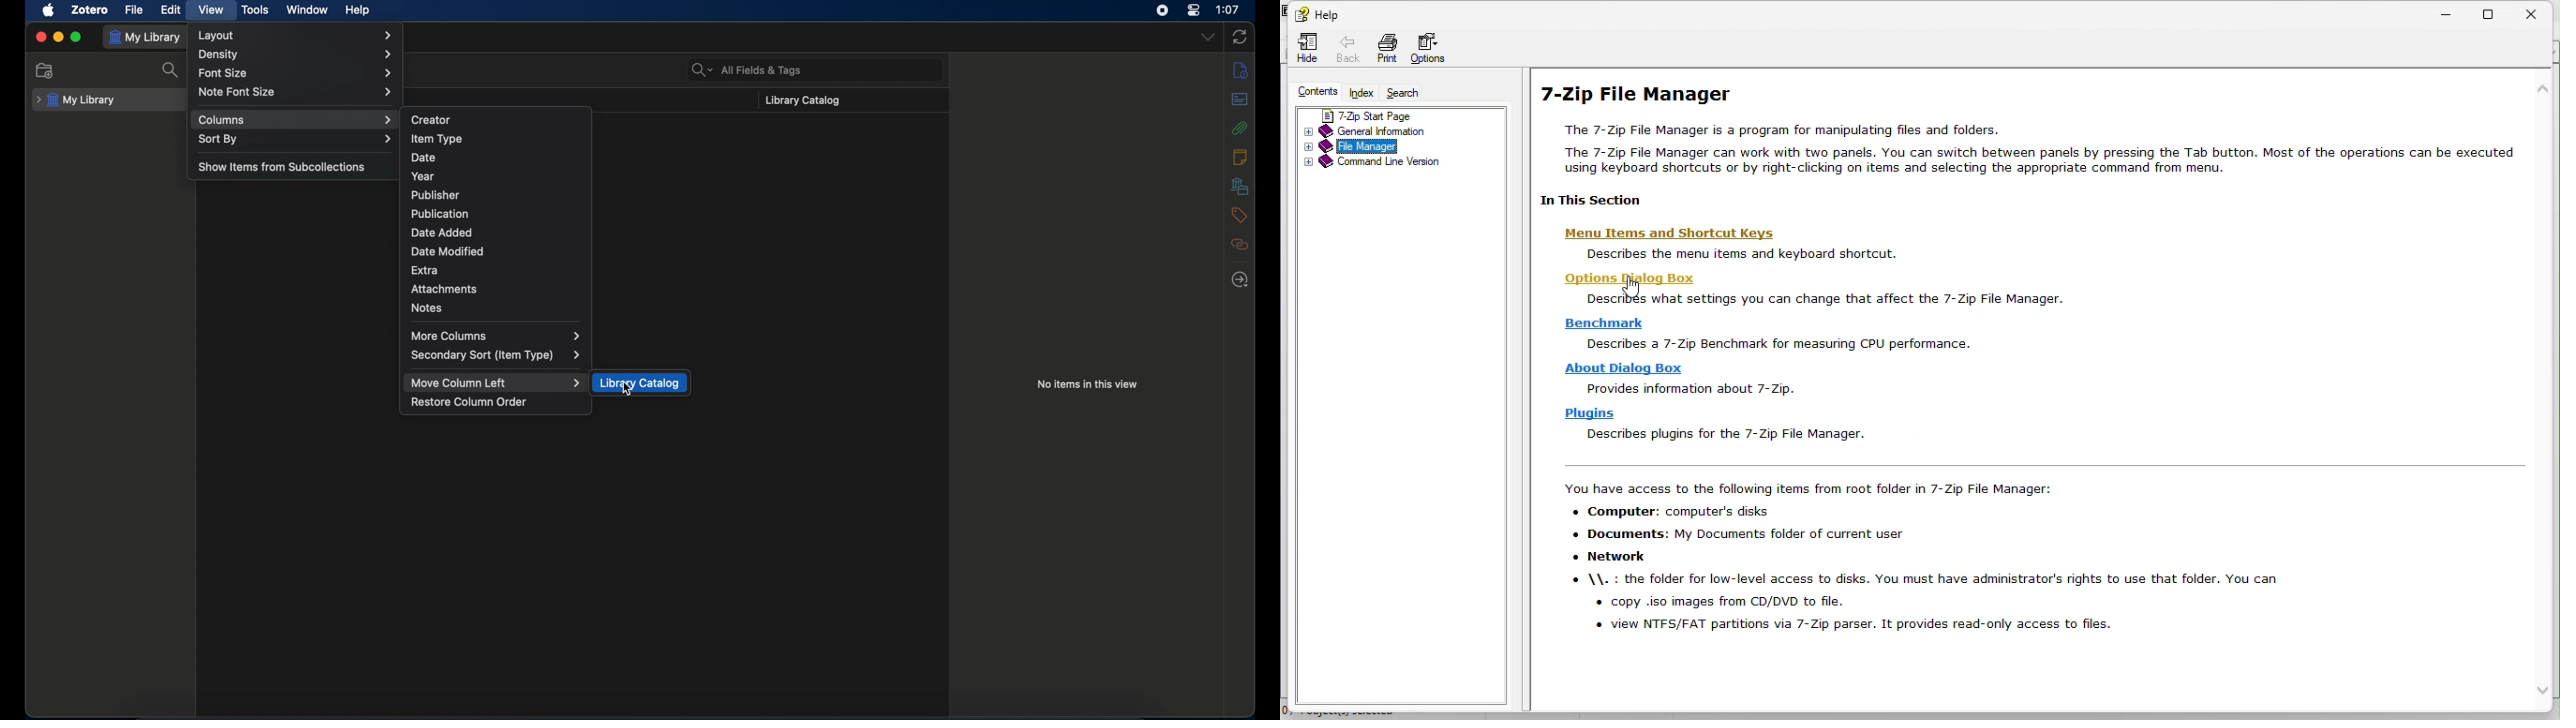 Image resolution: width=2576 pixels, height=728 pixels. What do you see at coordinates (439, 213) in the screenshot?
I see `publication` at bounding box center [439, 213].